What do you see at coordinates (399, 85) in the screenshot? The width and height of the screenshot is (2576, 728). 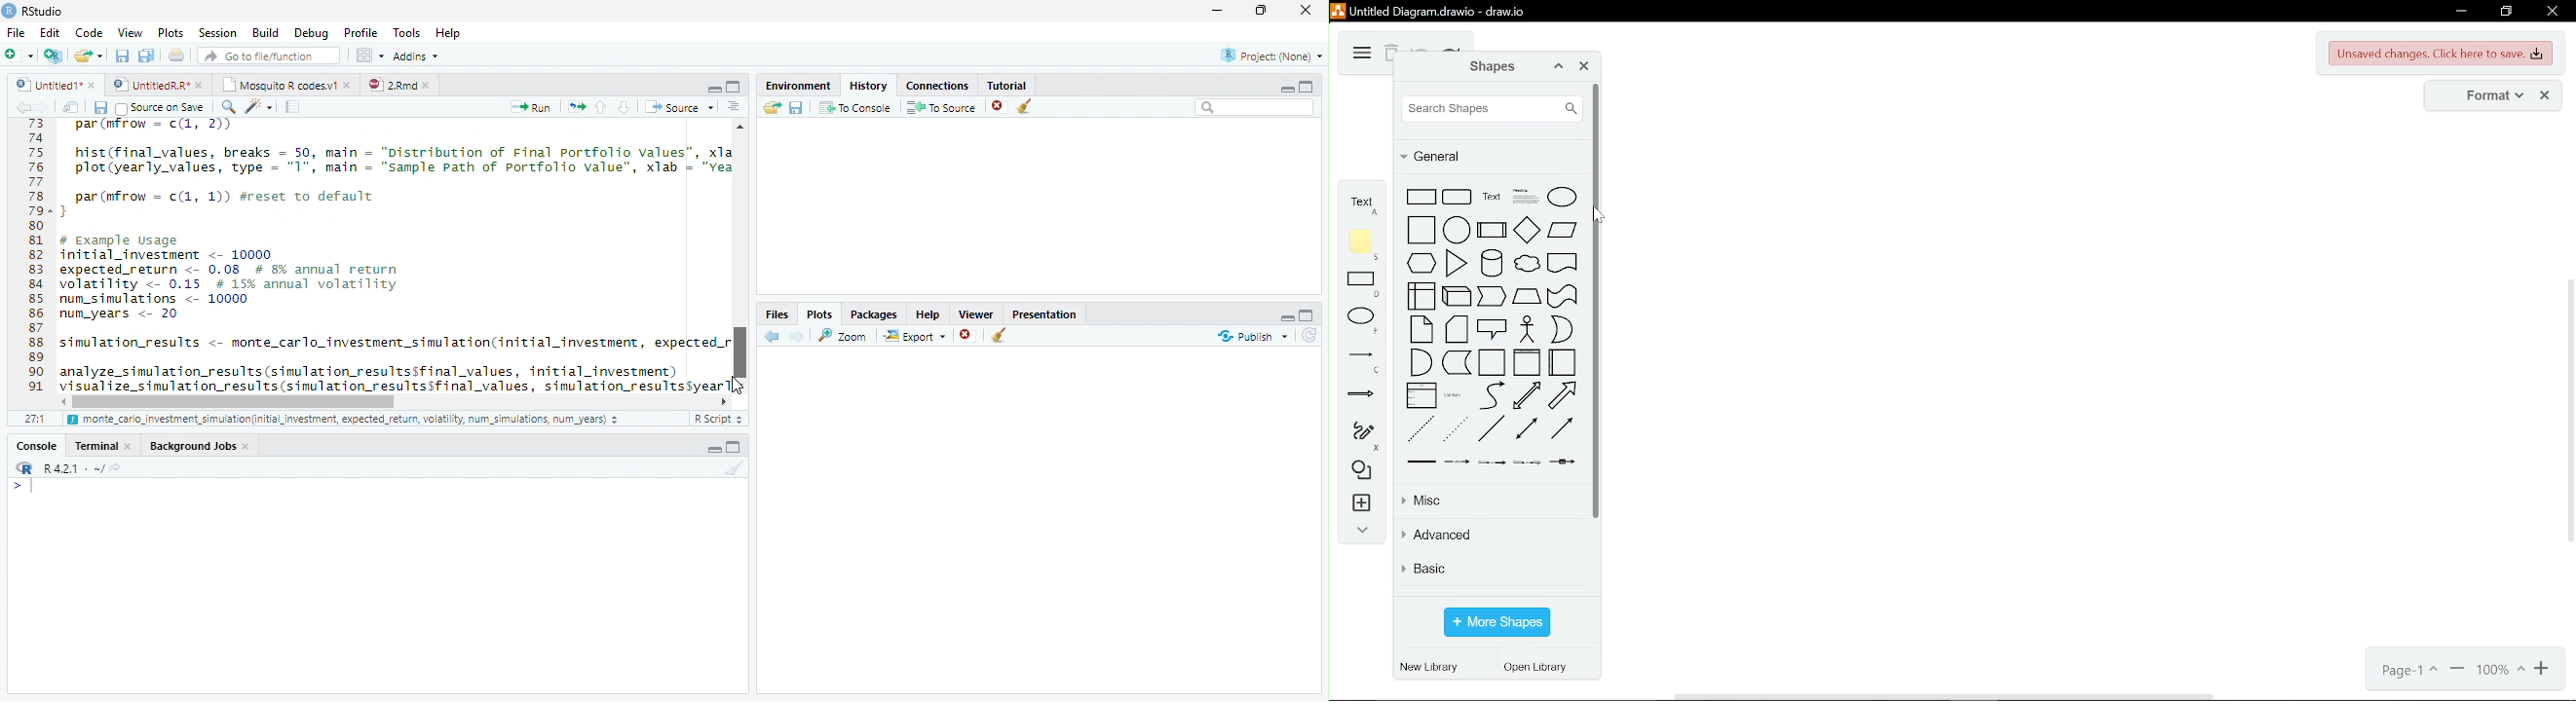 I see `2.Rmd` at bounding box center [399, 85].